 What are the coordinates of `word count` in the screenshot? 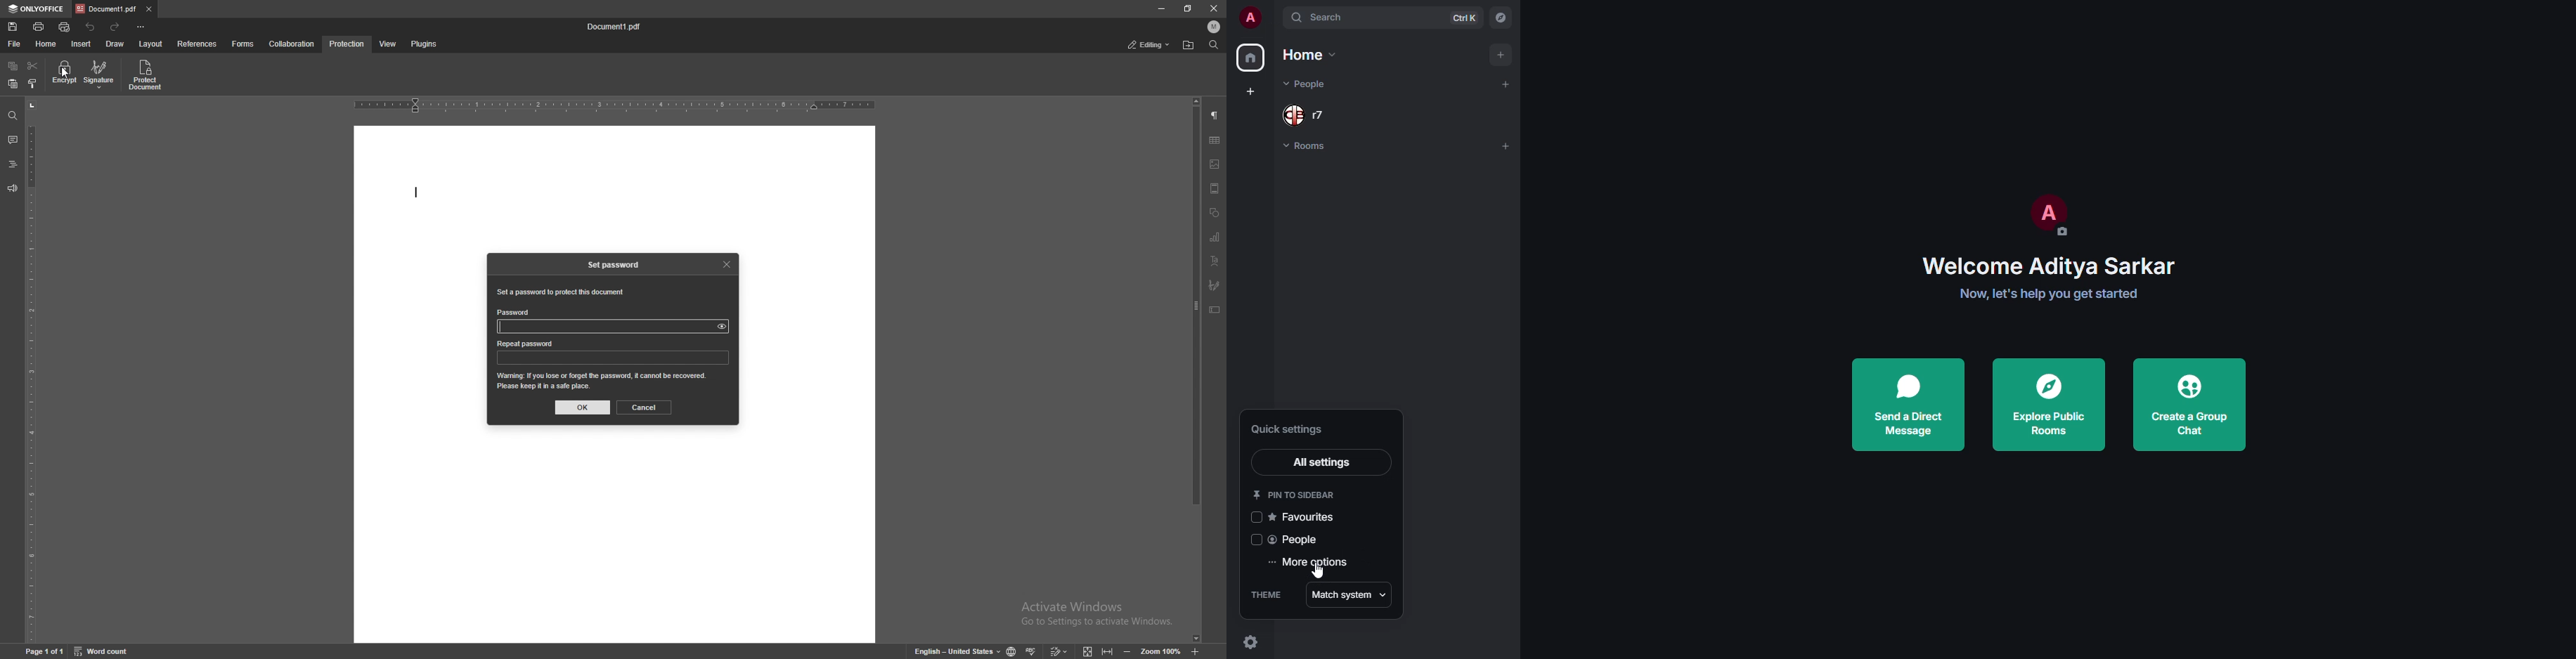 It's located at (103, 651).